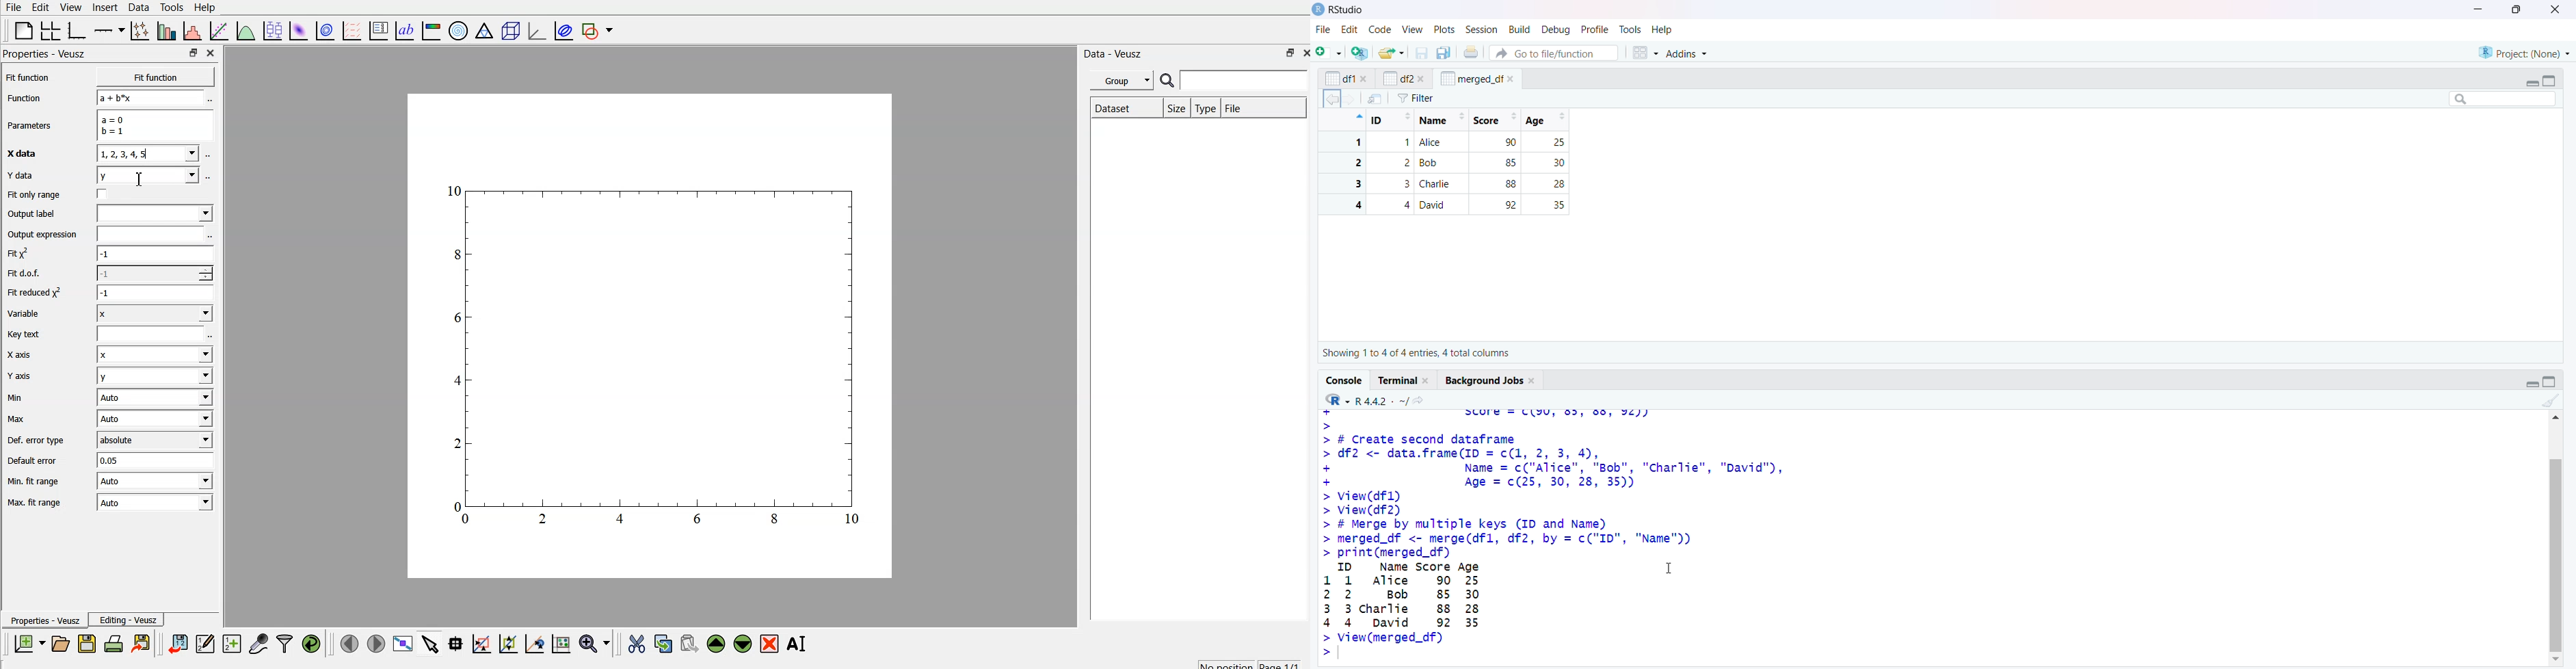  I want to click on Y data, so click(40, 177).